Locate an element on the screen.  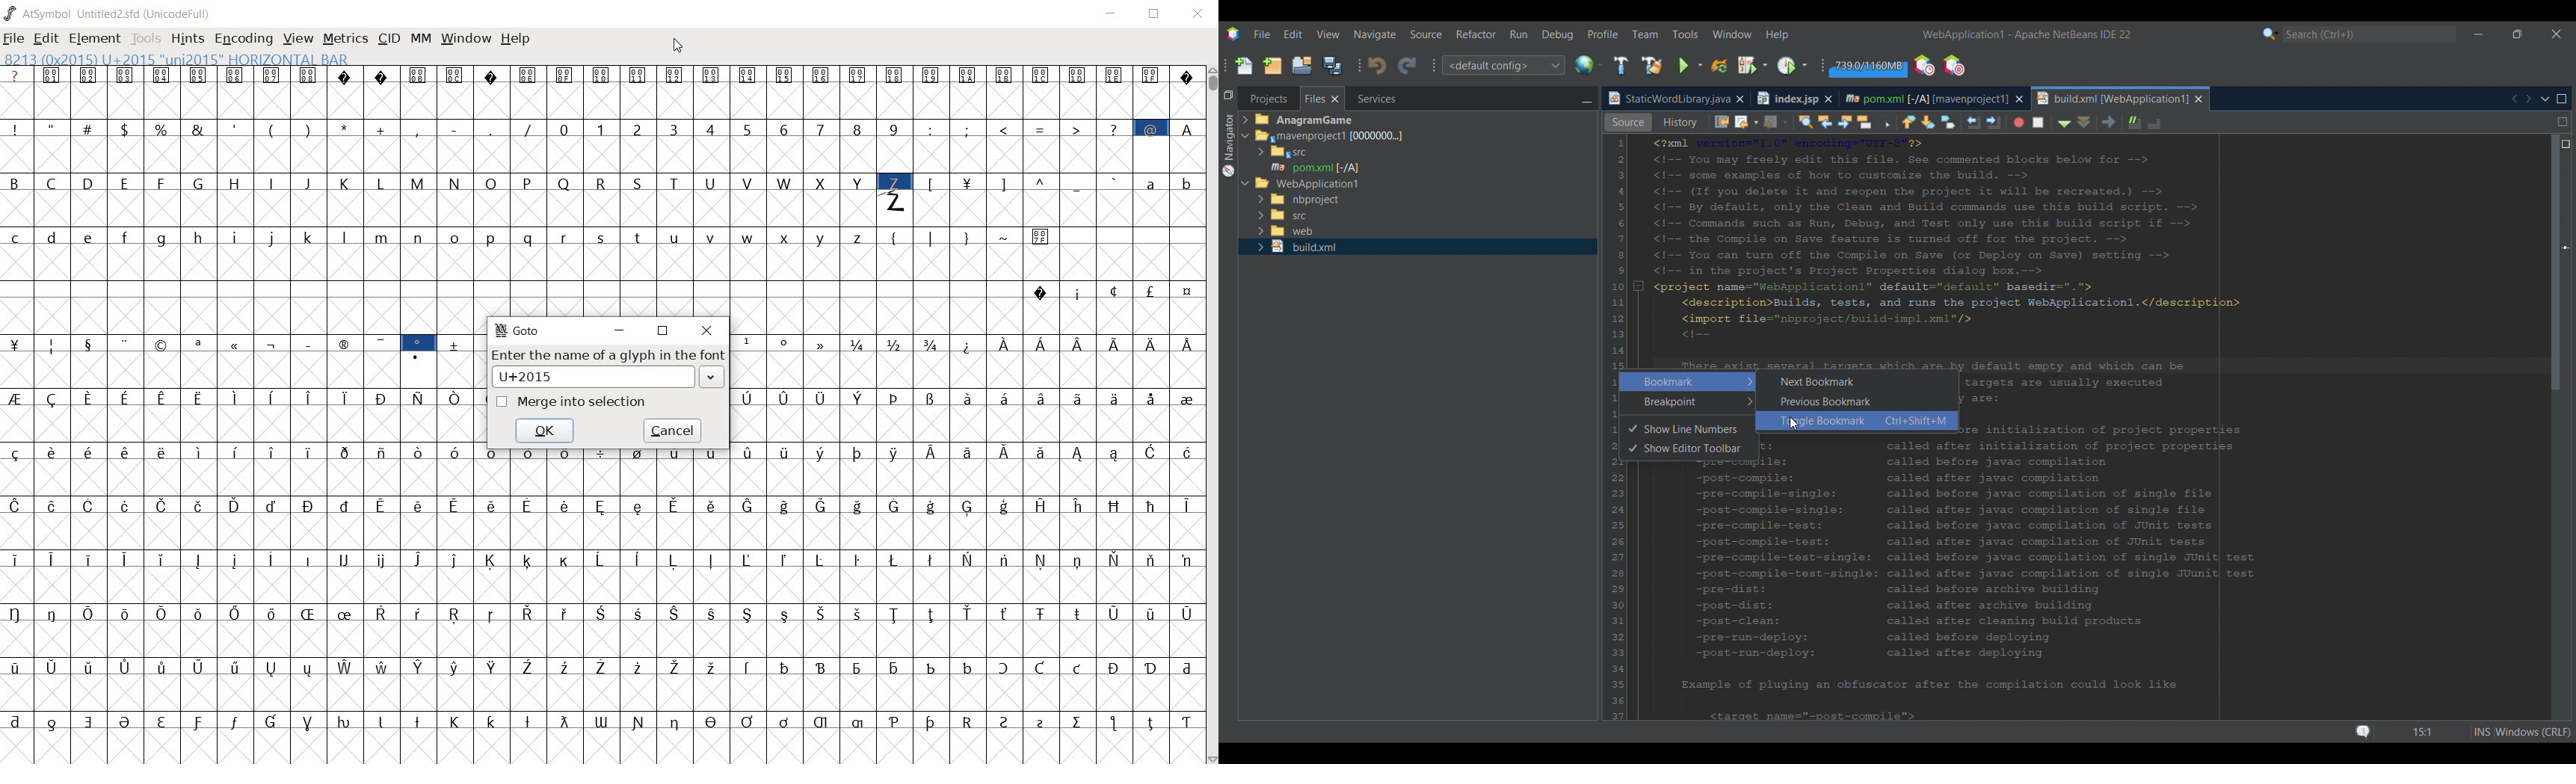
GOTO is located at coordinates (518, 330).